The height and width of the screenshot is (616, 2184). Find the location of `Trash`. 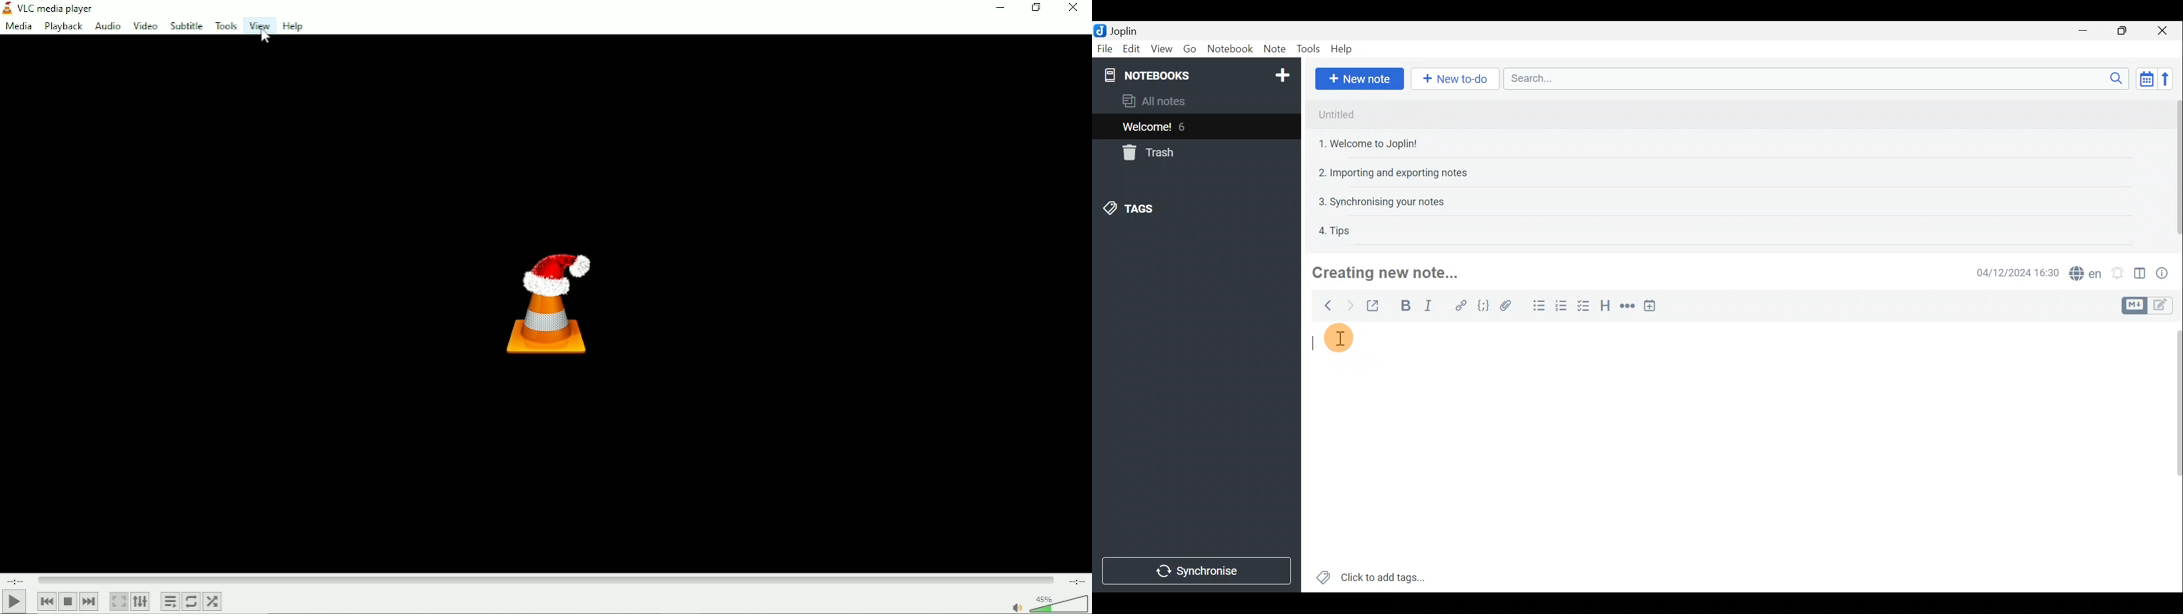

Trash is located at coordinates (1146, 152).